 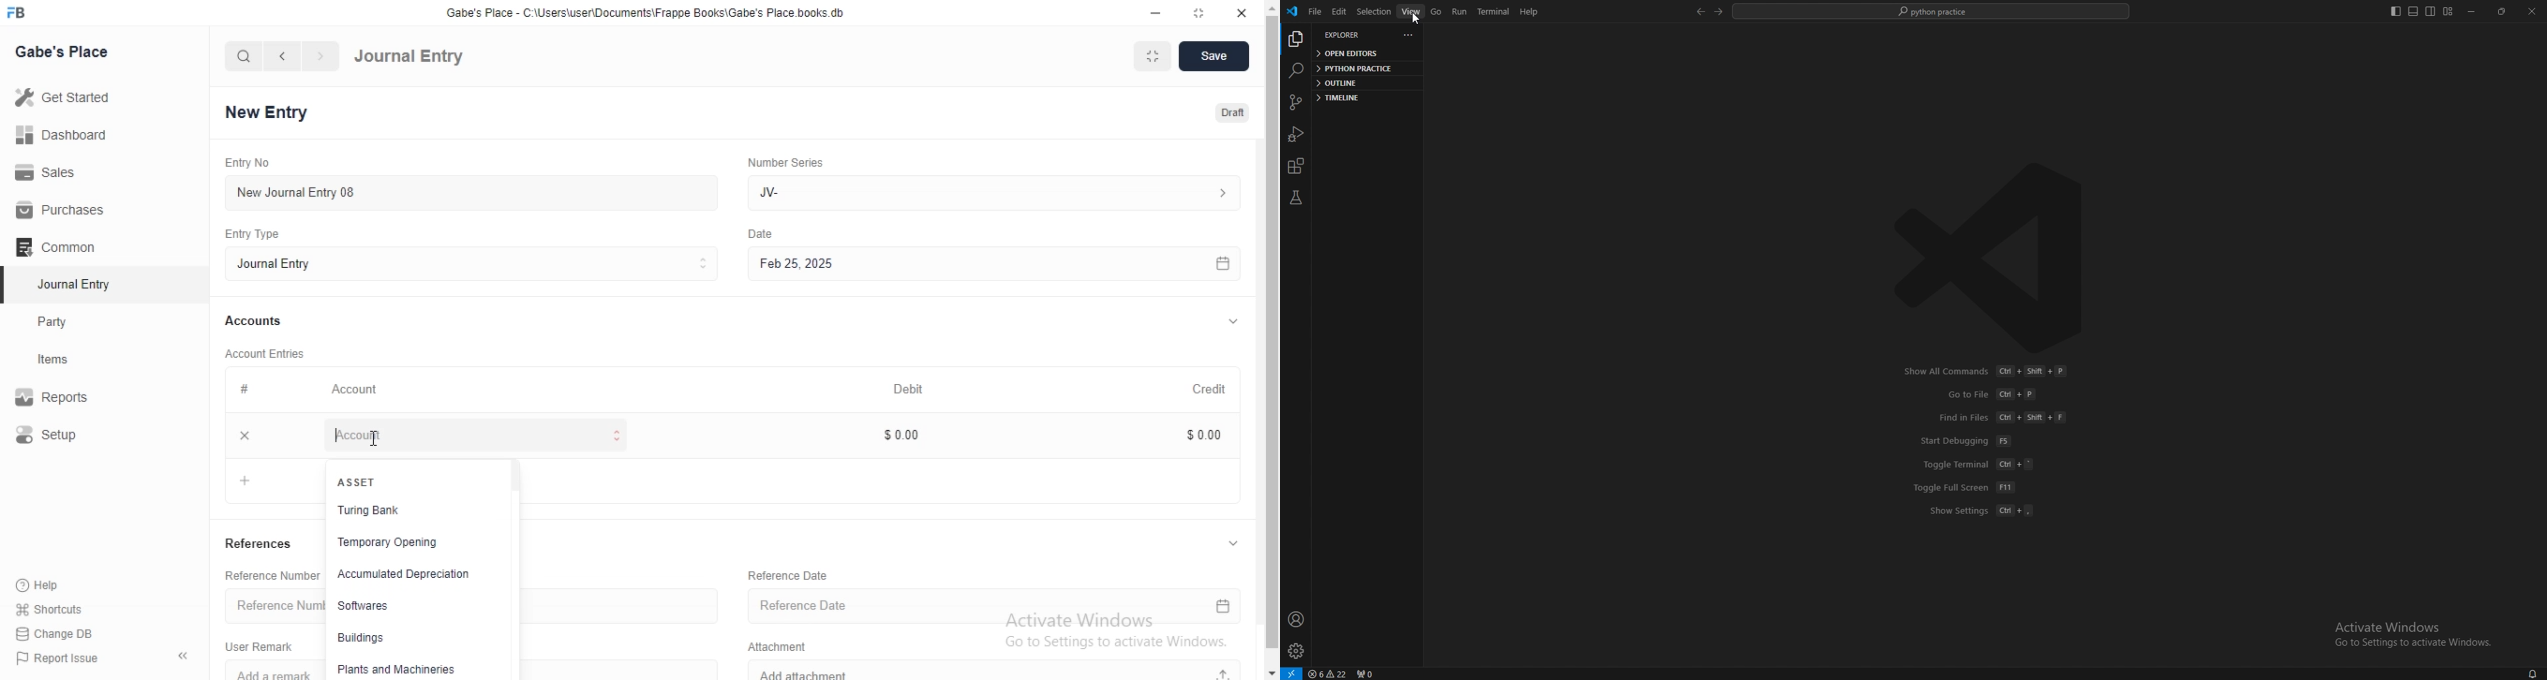 What do you see at coordinates (1215, 57) in the screenshot?
I see `Save` at bounding box center [1215, 57].